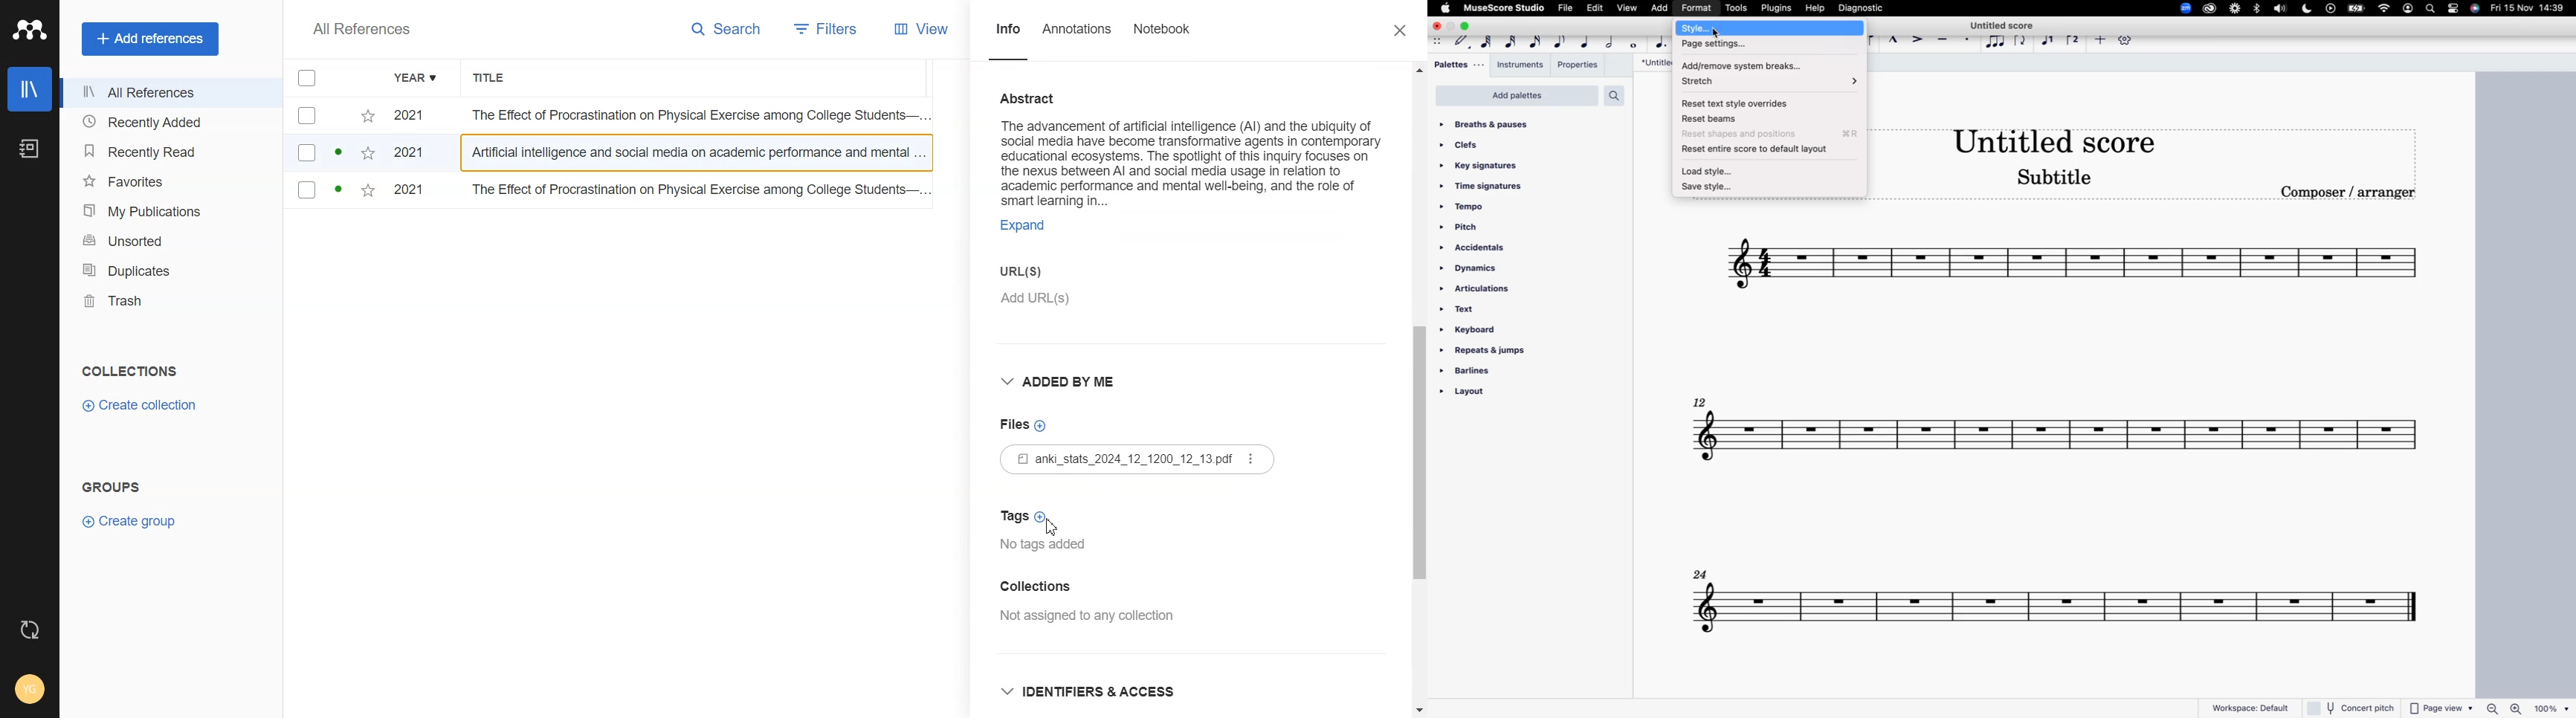  What do you see at coordinates (2102, 40) in the screenshot?
I see `more` at bounding box center [2102, 40].